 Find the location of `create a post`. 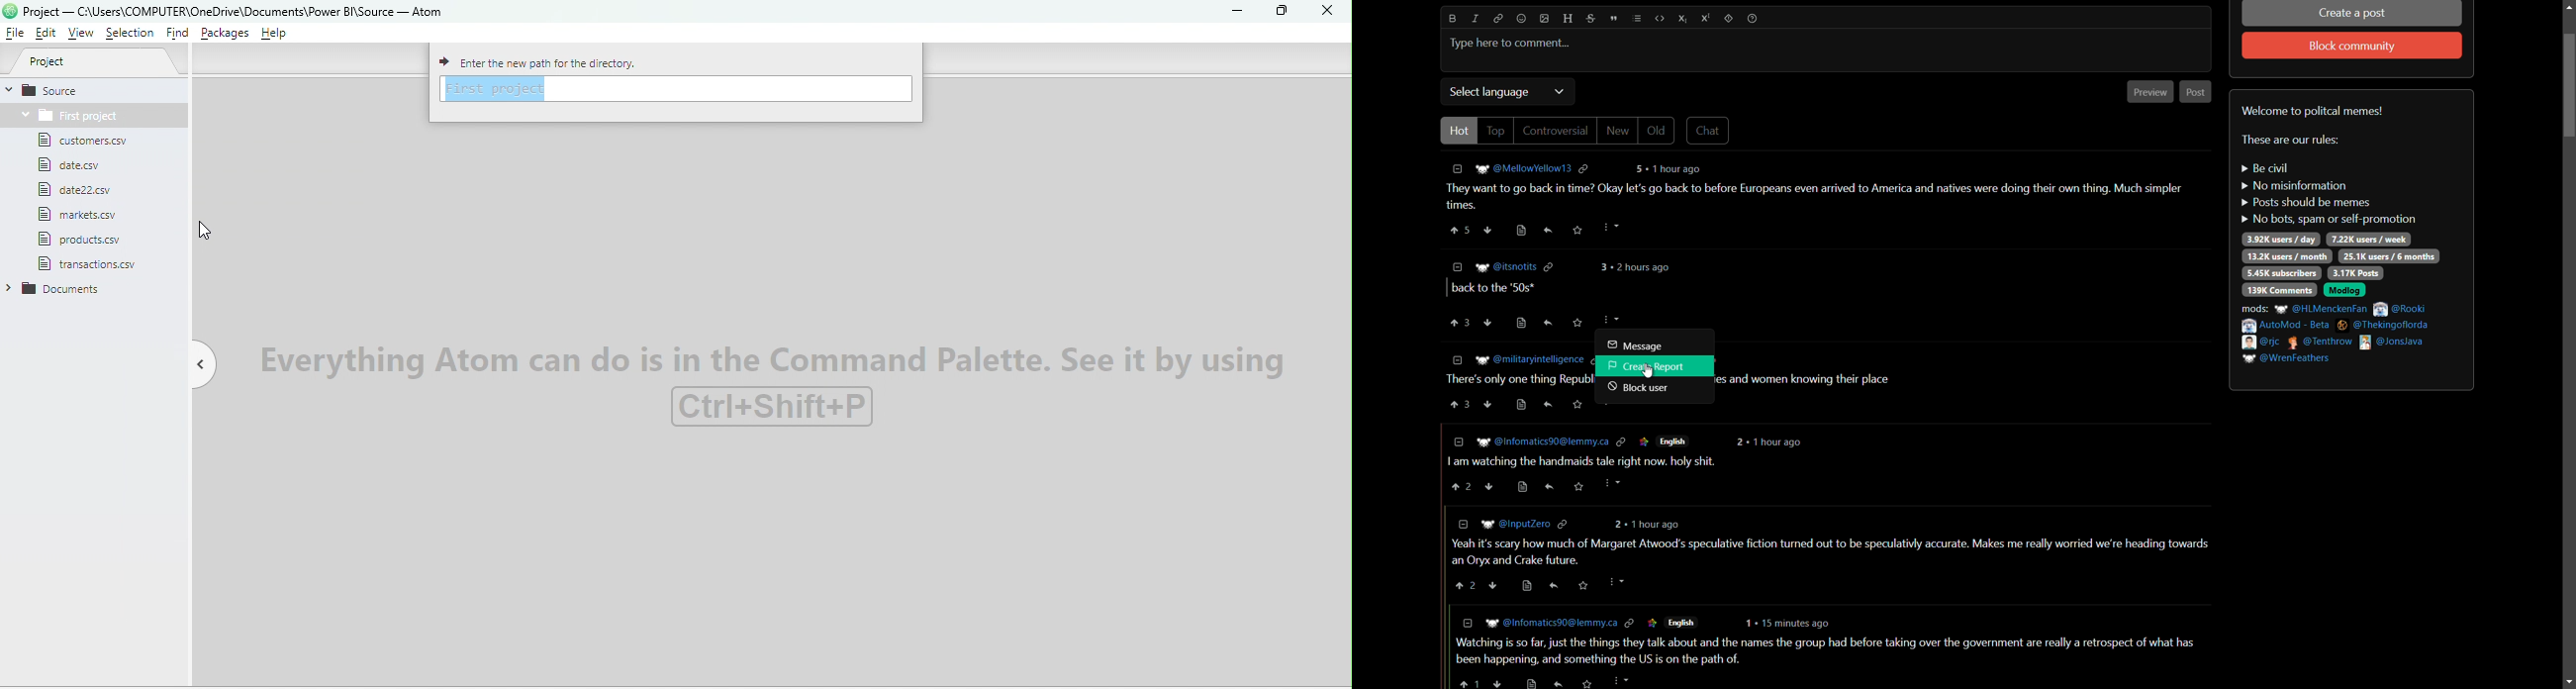

create a post is located at coordinates (2354, 15).